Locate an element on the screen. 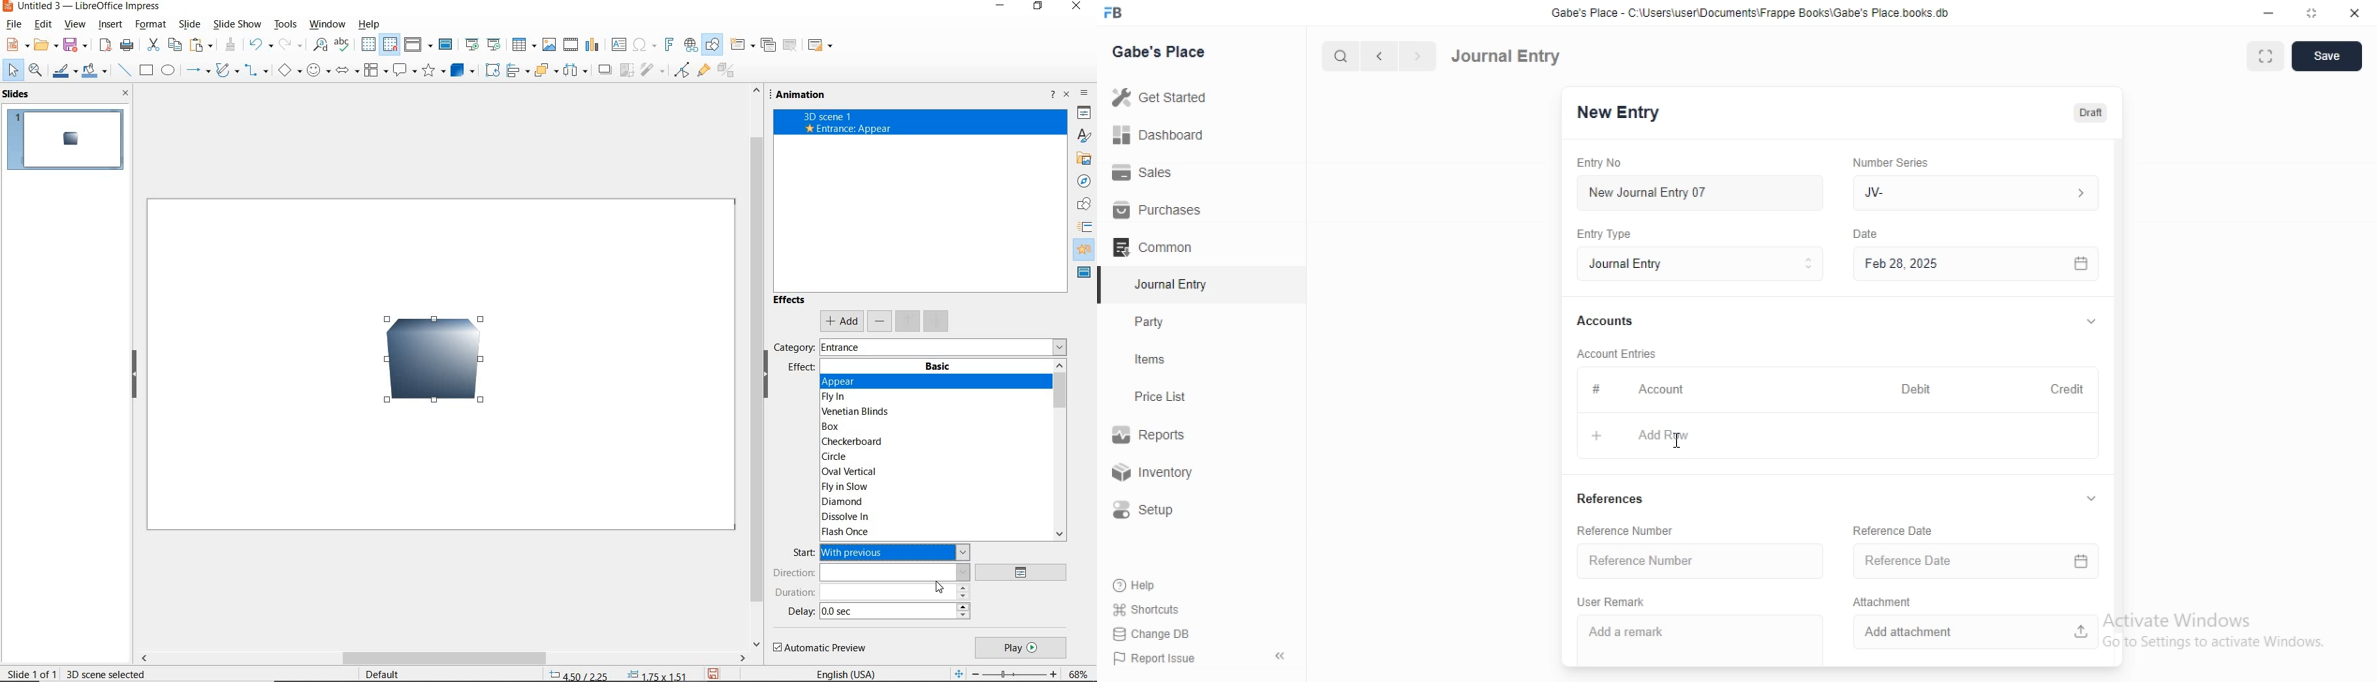 The height and width of the screenshot is (700, 2380). CLOSE is located at coordinates (1078, 7).